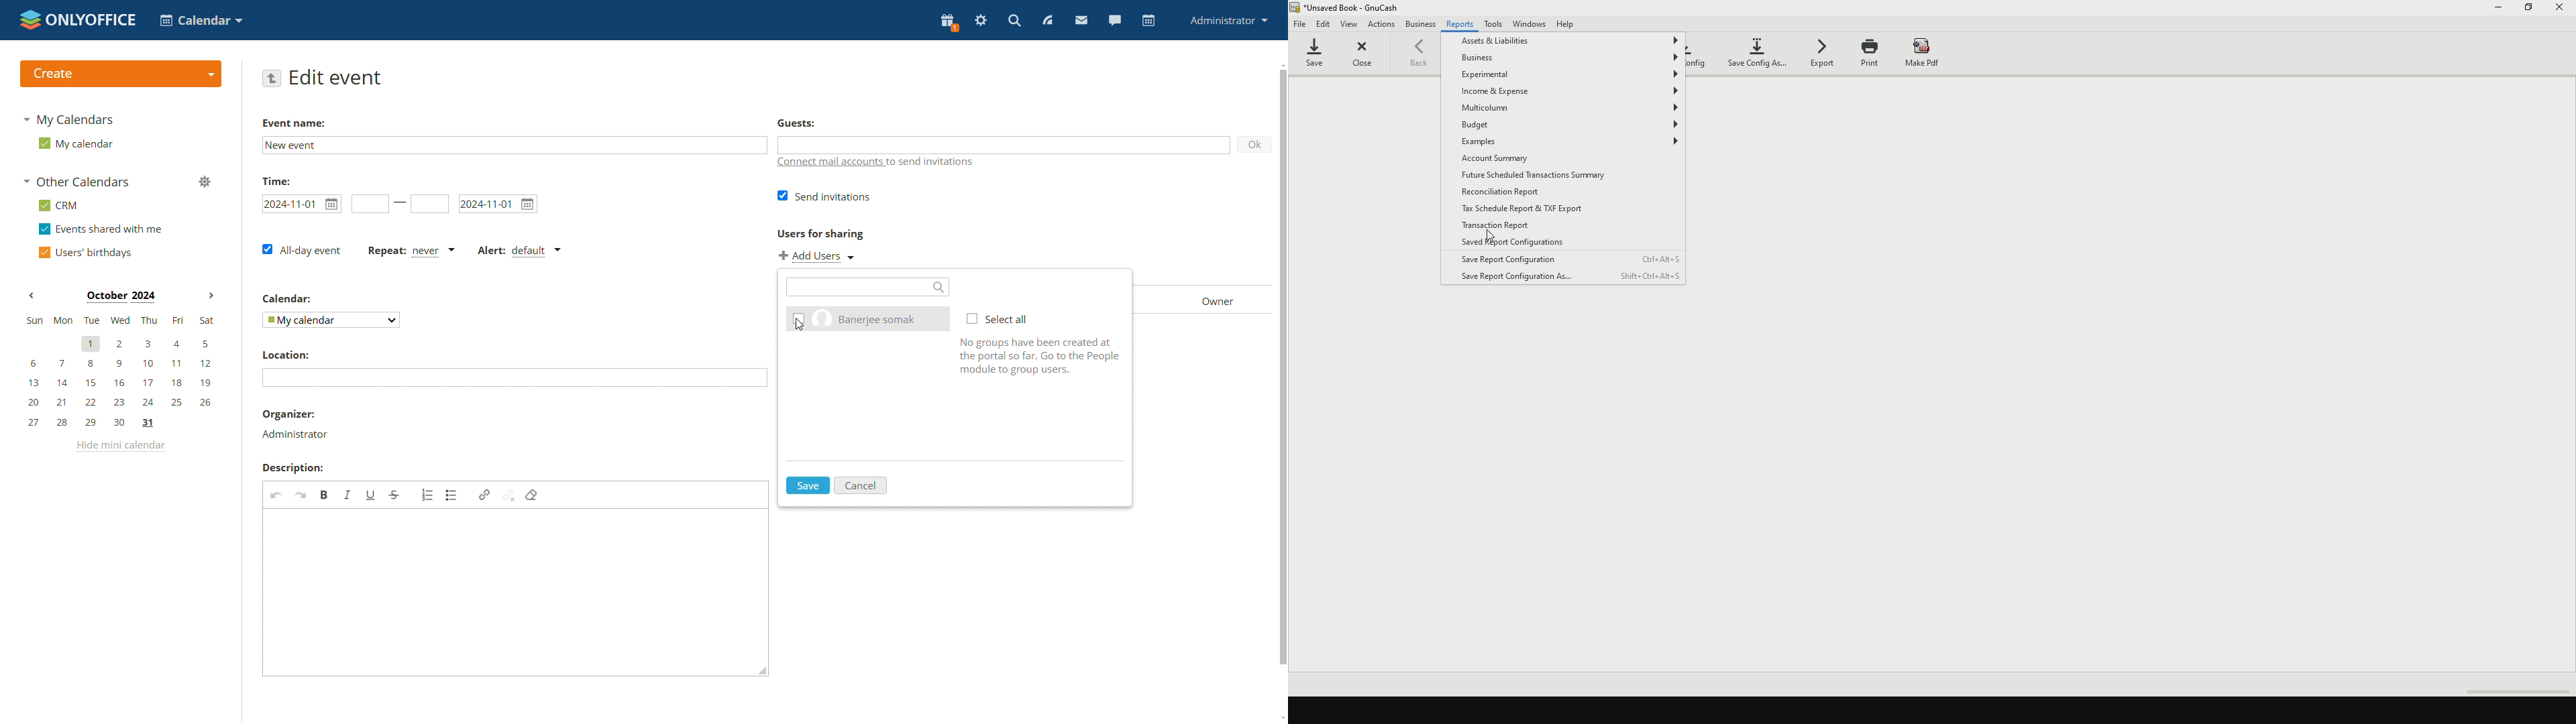  Describe the element at coordinates (1549, 243) in the screenshot. I see `saved report configurations` at that location.